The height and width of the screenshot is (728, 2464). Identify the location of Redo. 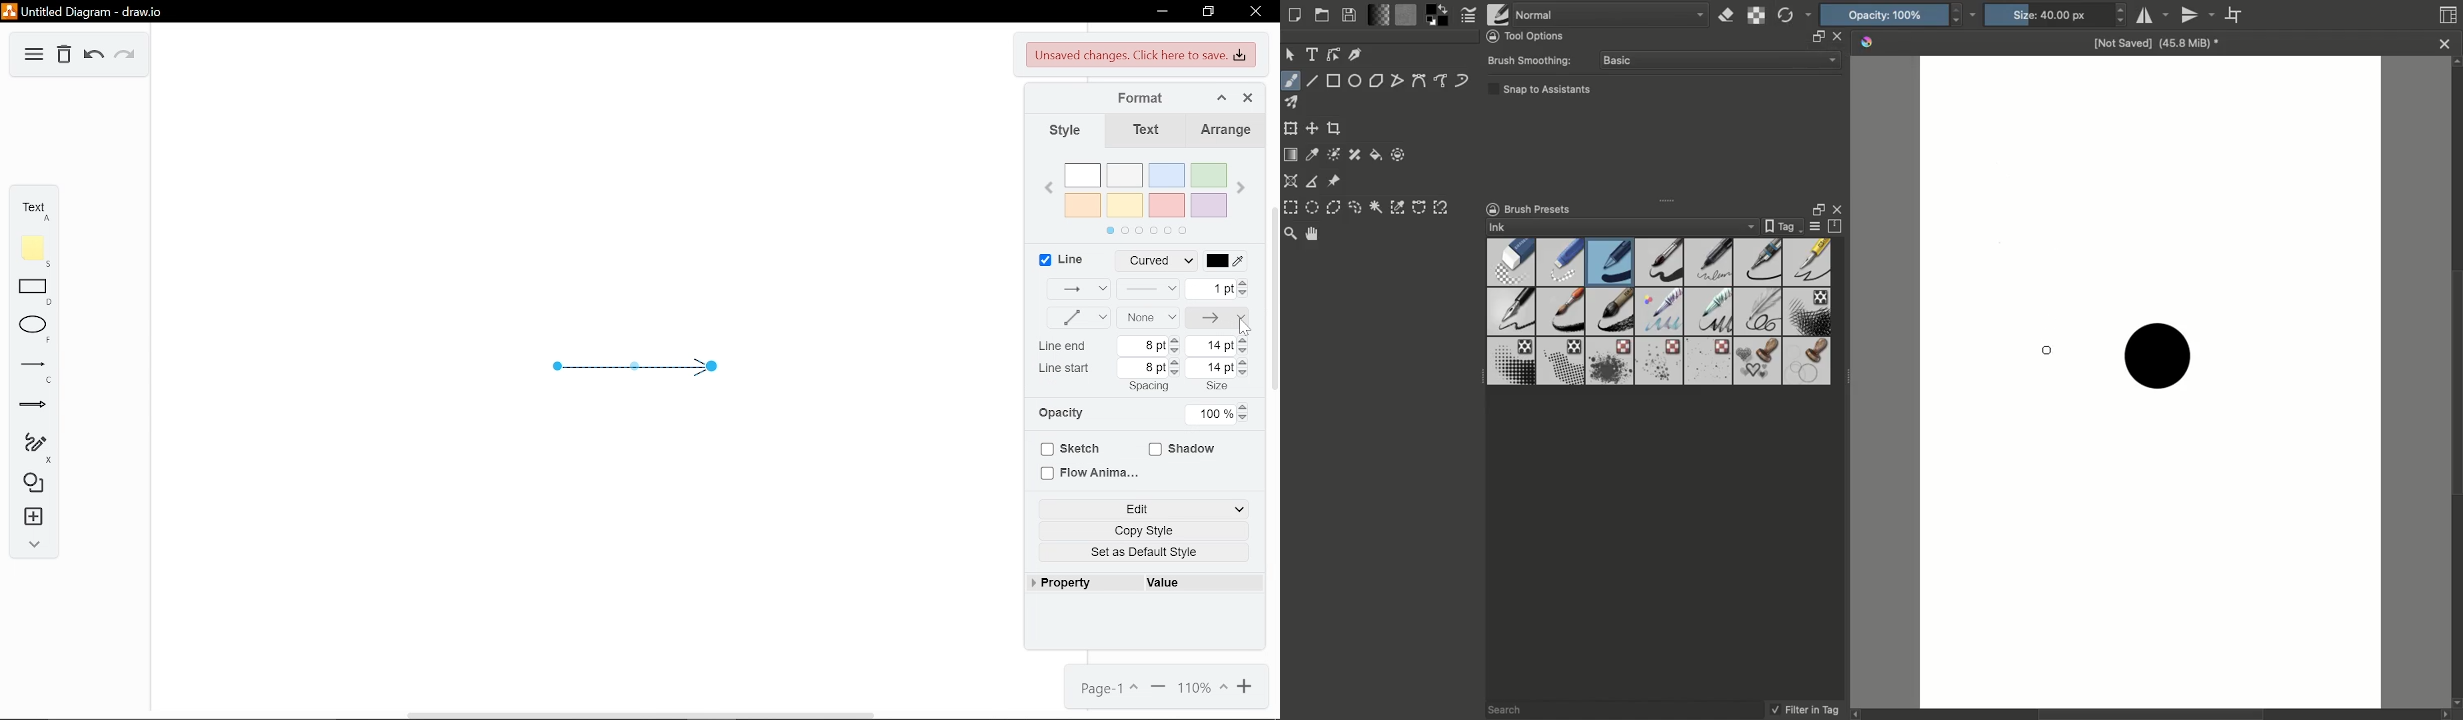
(126, 56).